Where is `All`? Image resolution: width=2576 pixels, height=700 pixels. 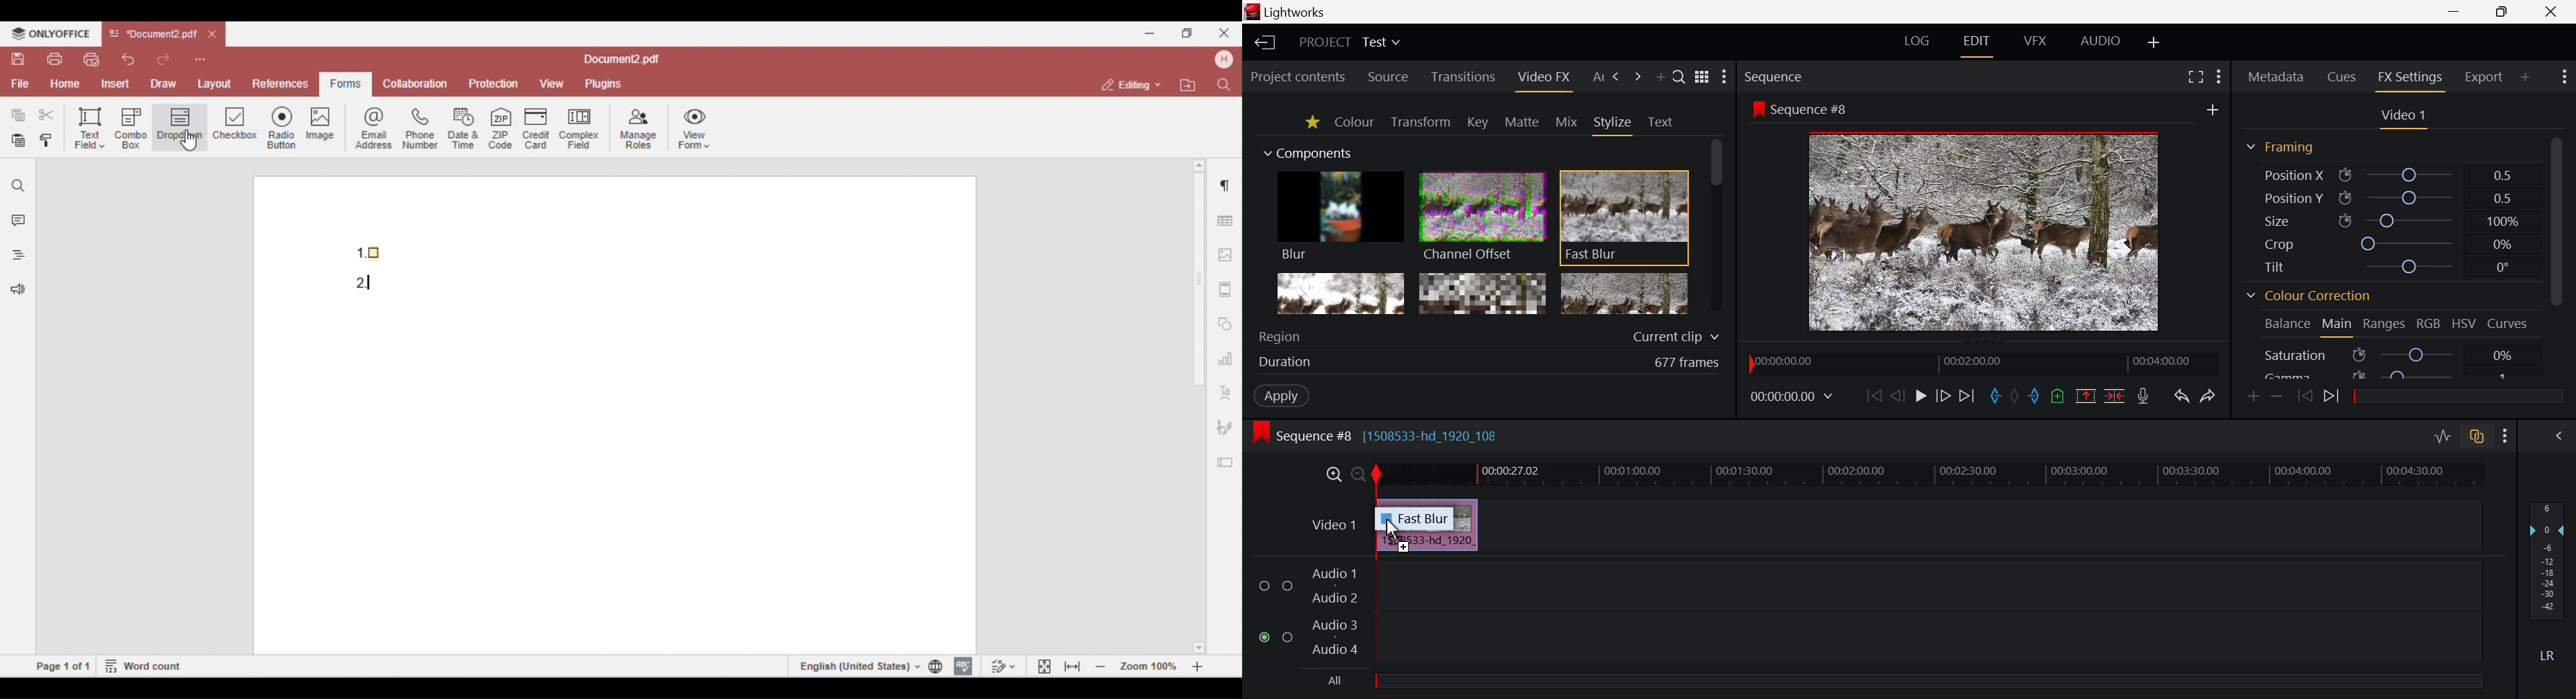
All is located at coordinates (1332, 680).